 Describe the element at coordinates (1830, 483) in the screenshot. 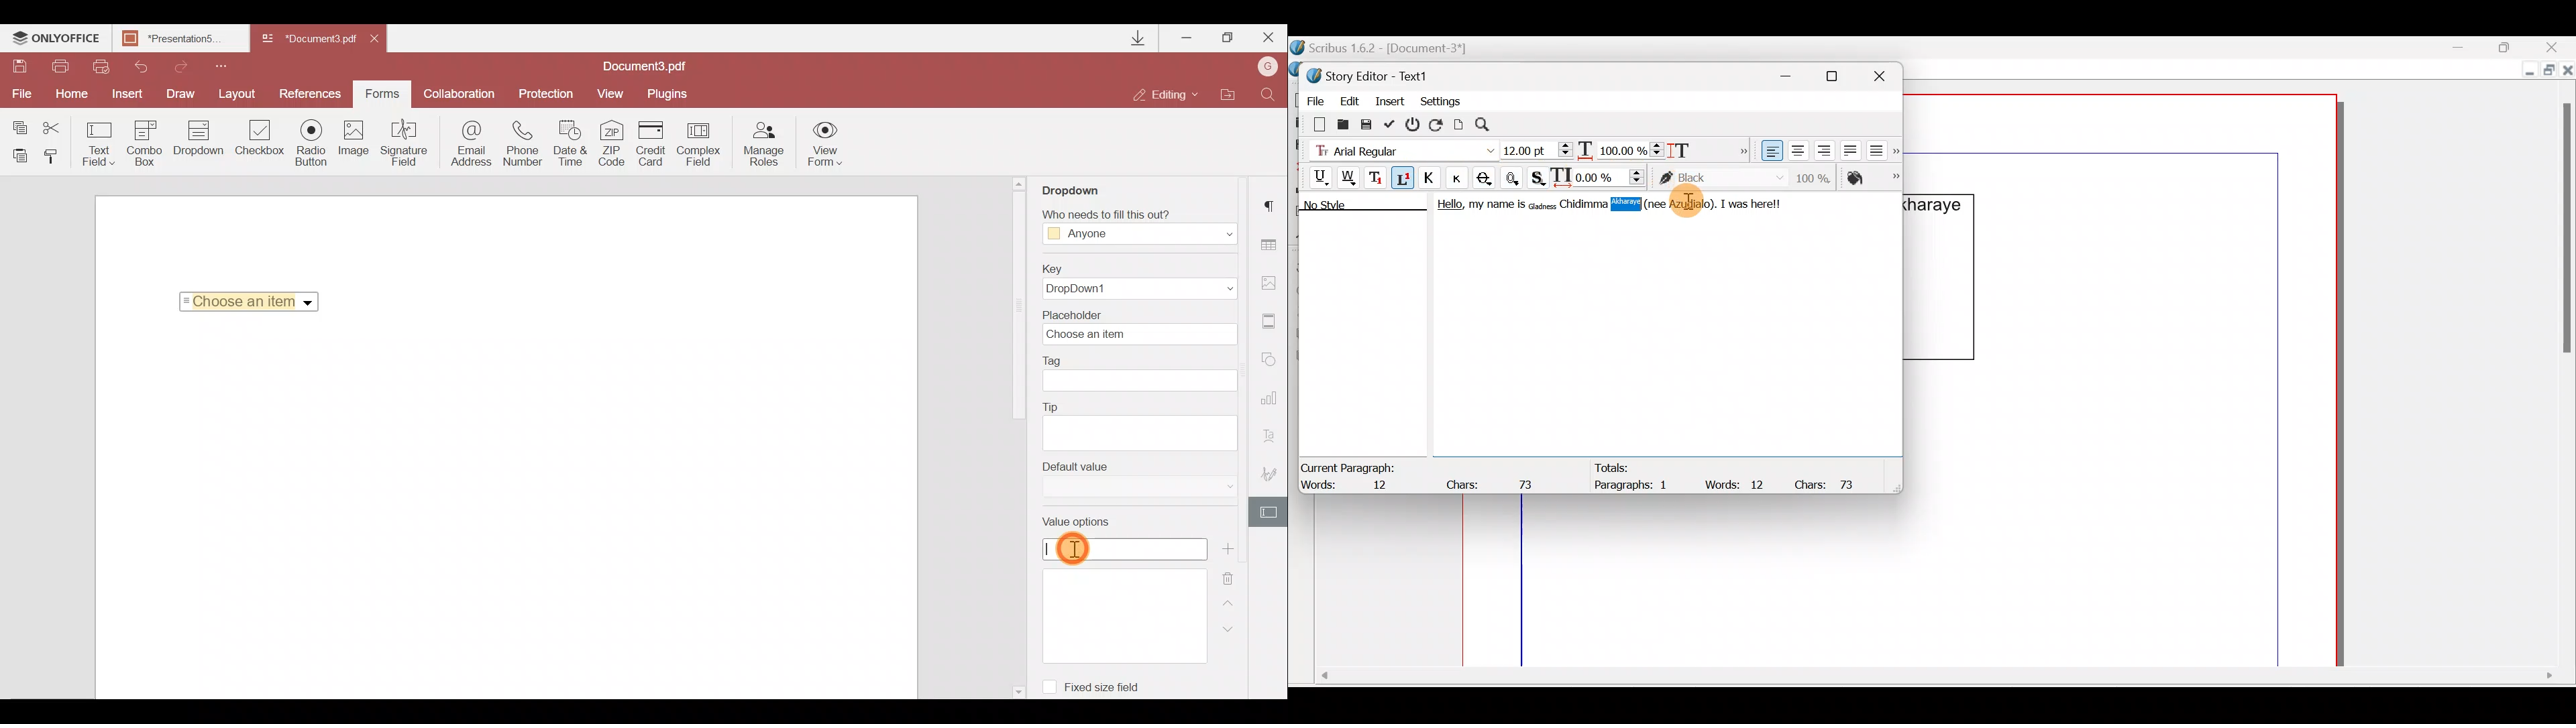

I see `Chars: 73` at that location.